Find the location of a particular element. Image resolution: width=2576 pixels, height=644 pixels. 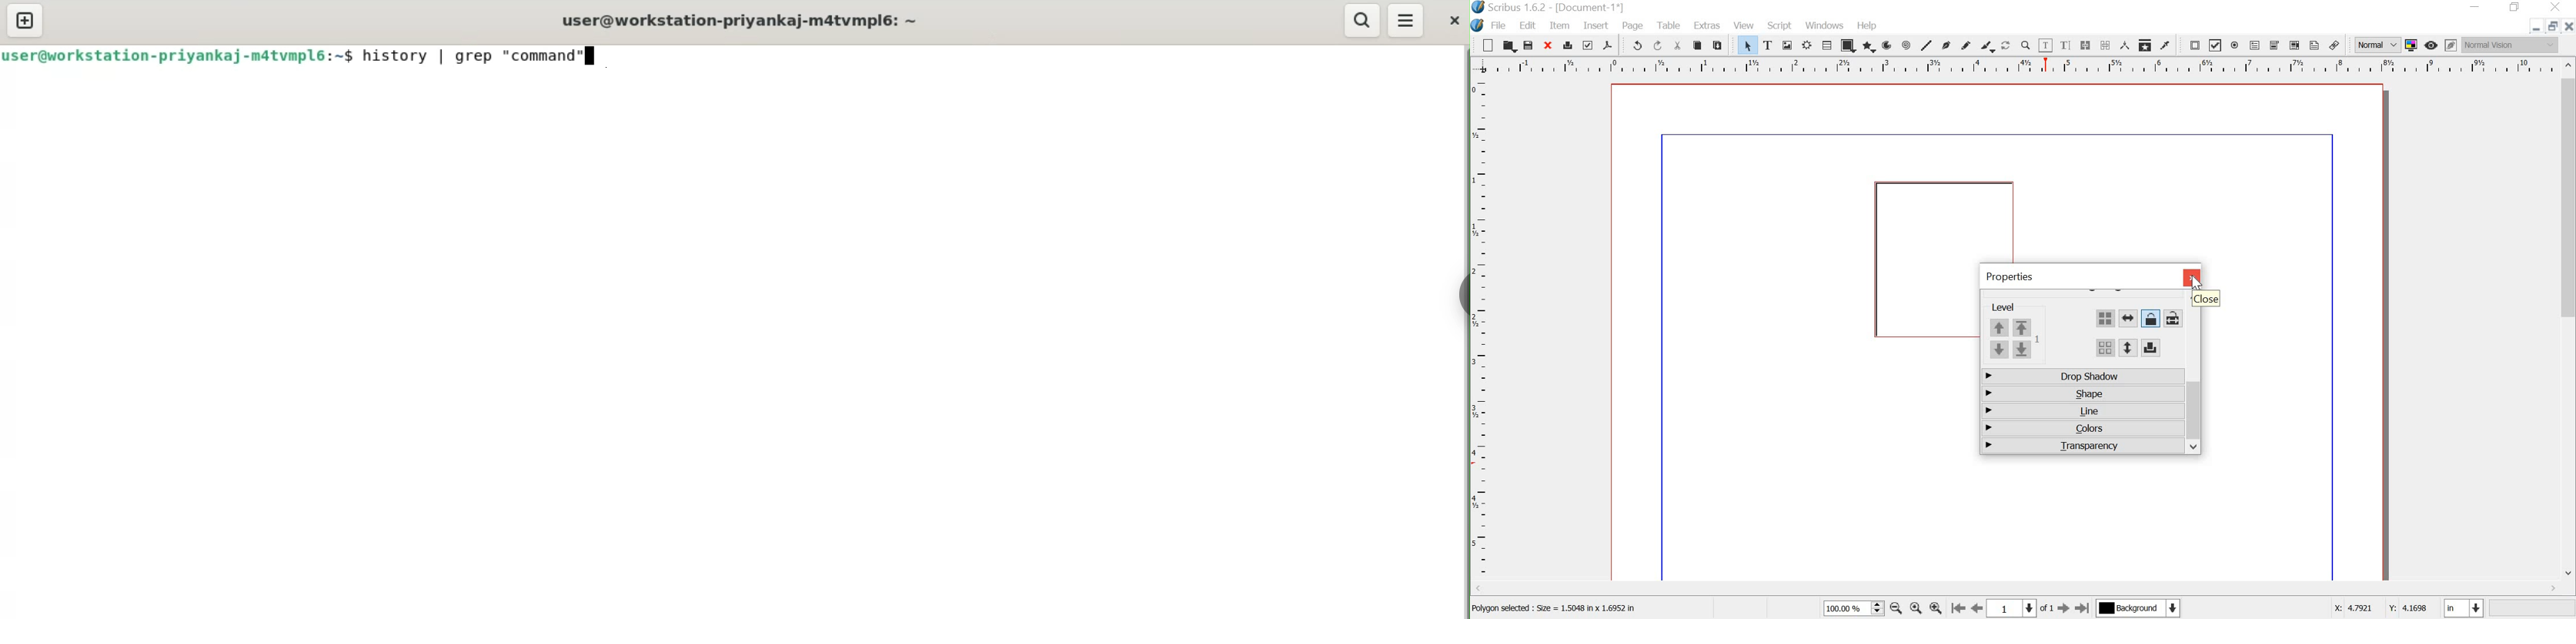

zoom out is located at coordinates (1896, 607).